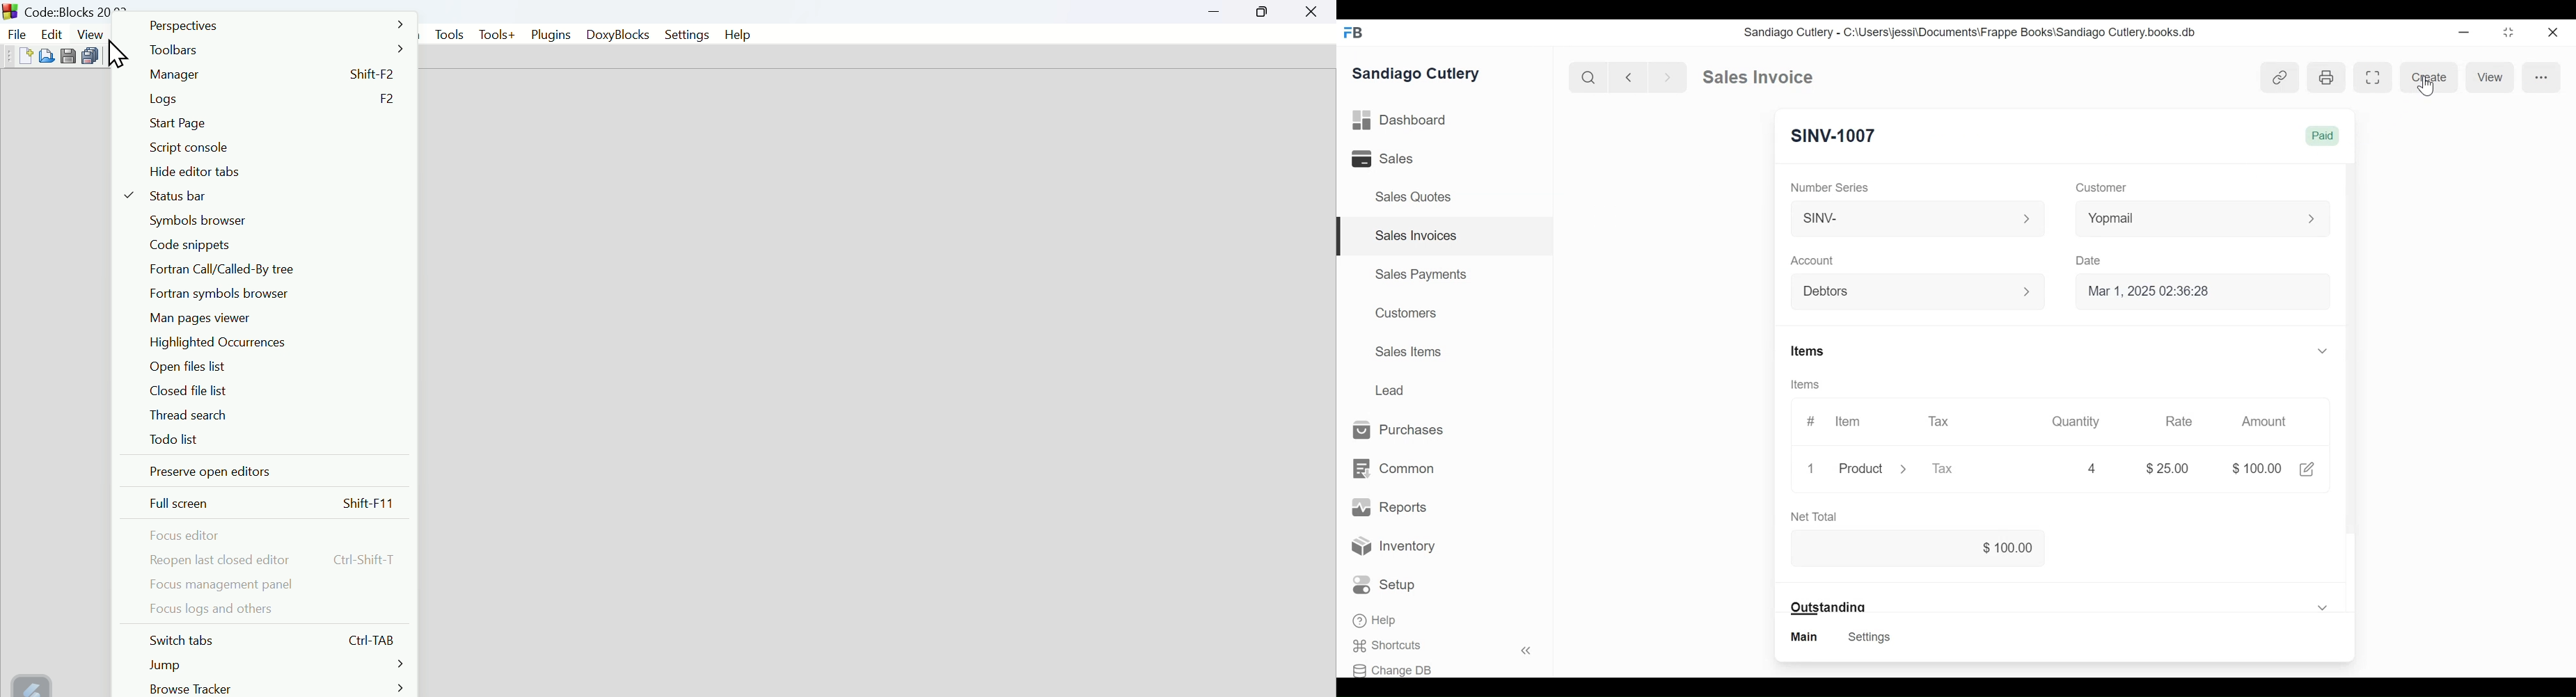 This screenshot has width=2576, height=700. I want to click on Account, so click(1812, 260).